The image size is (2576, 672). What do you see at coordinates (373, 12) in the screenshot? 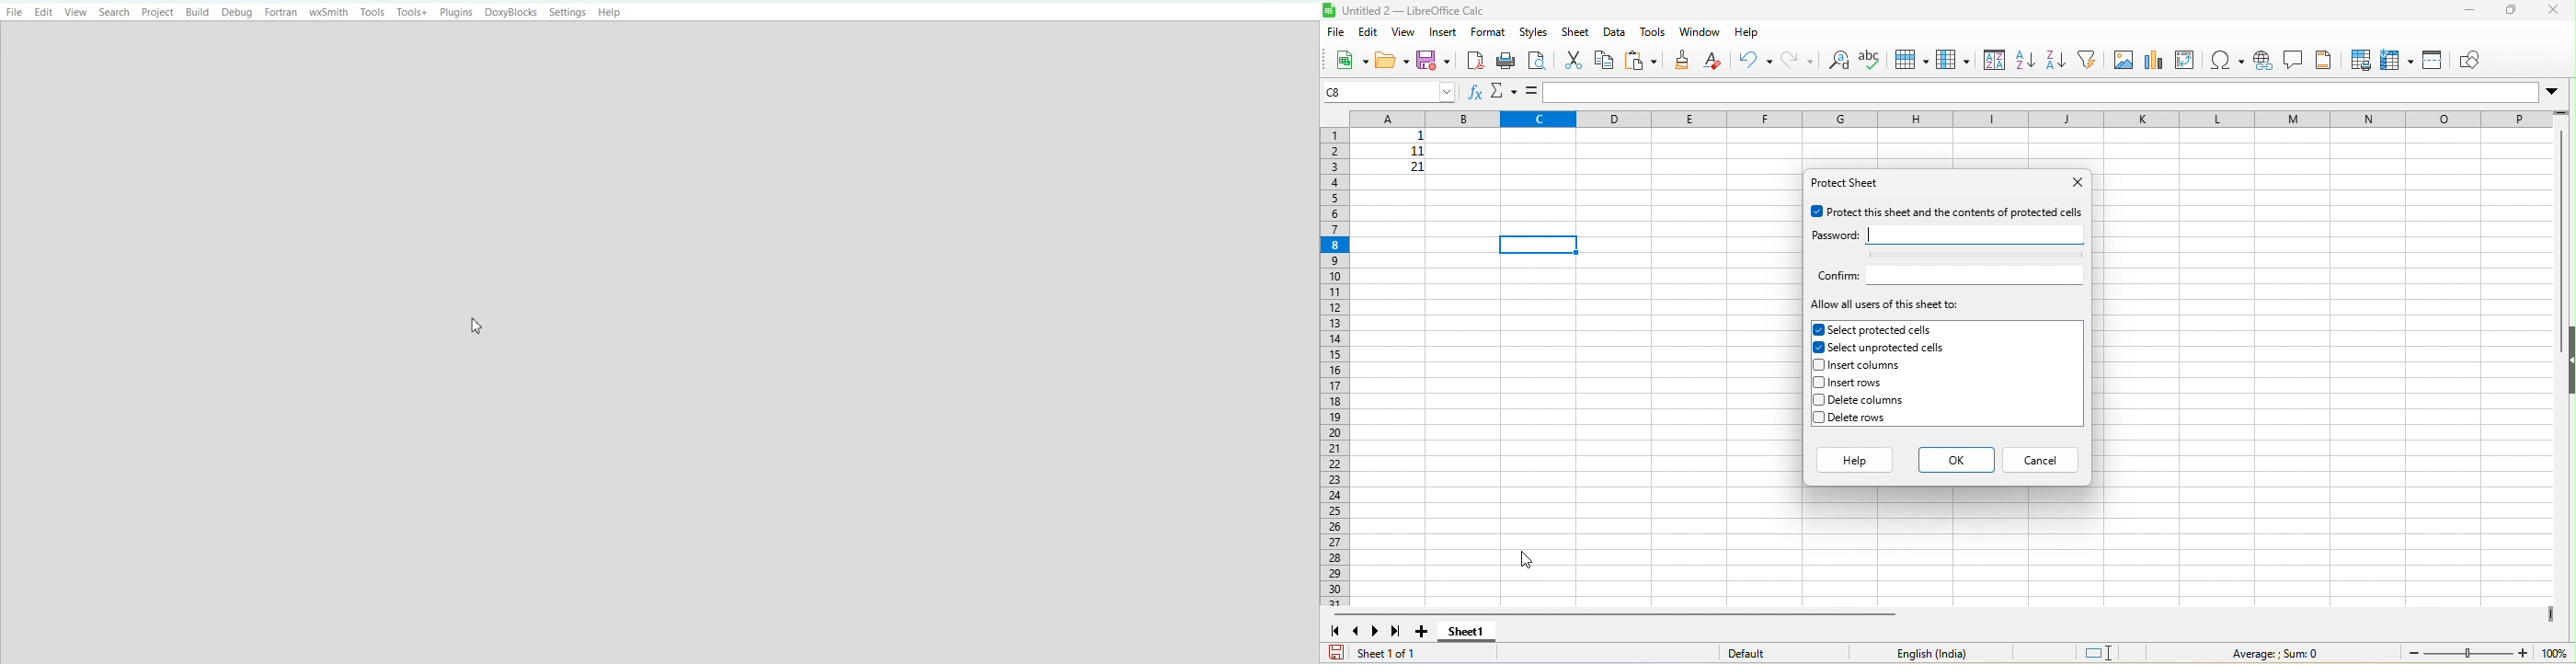
I see `Tools` at bounding box center [373, 12].